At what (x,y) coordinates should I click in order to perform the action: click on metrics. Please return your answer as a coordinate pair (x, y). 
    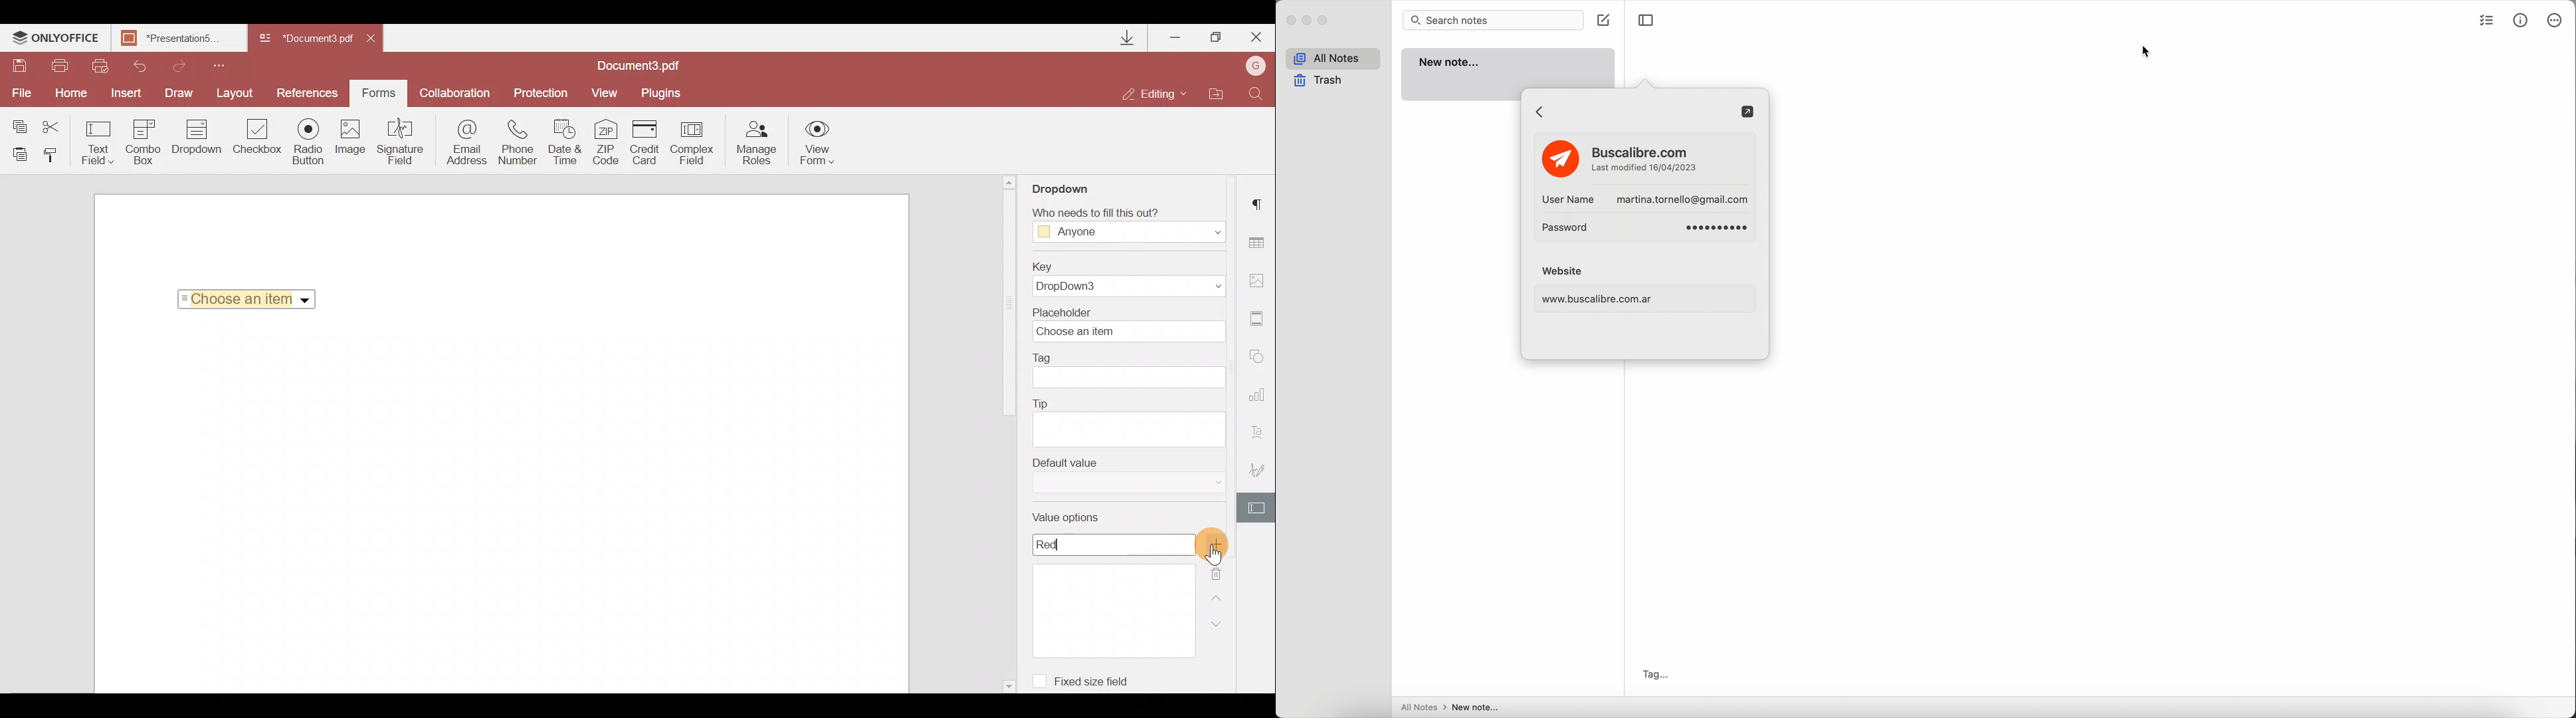
    Looking at the image, I should click on (2521, 20).